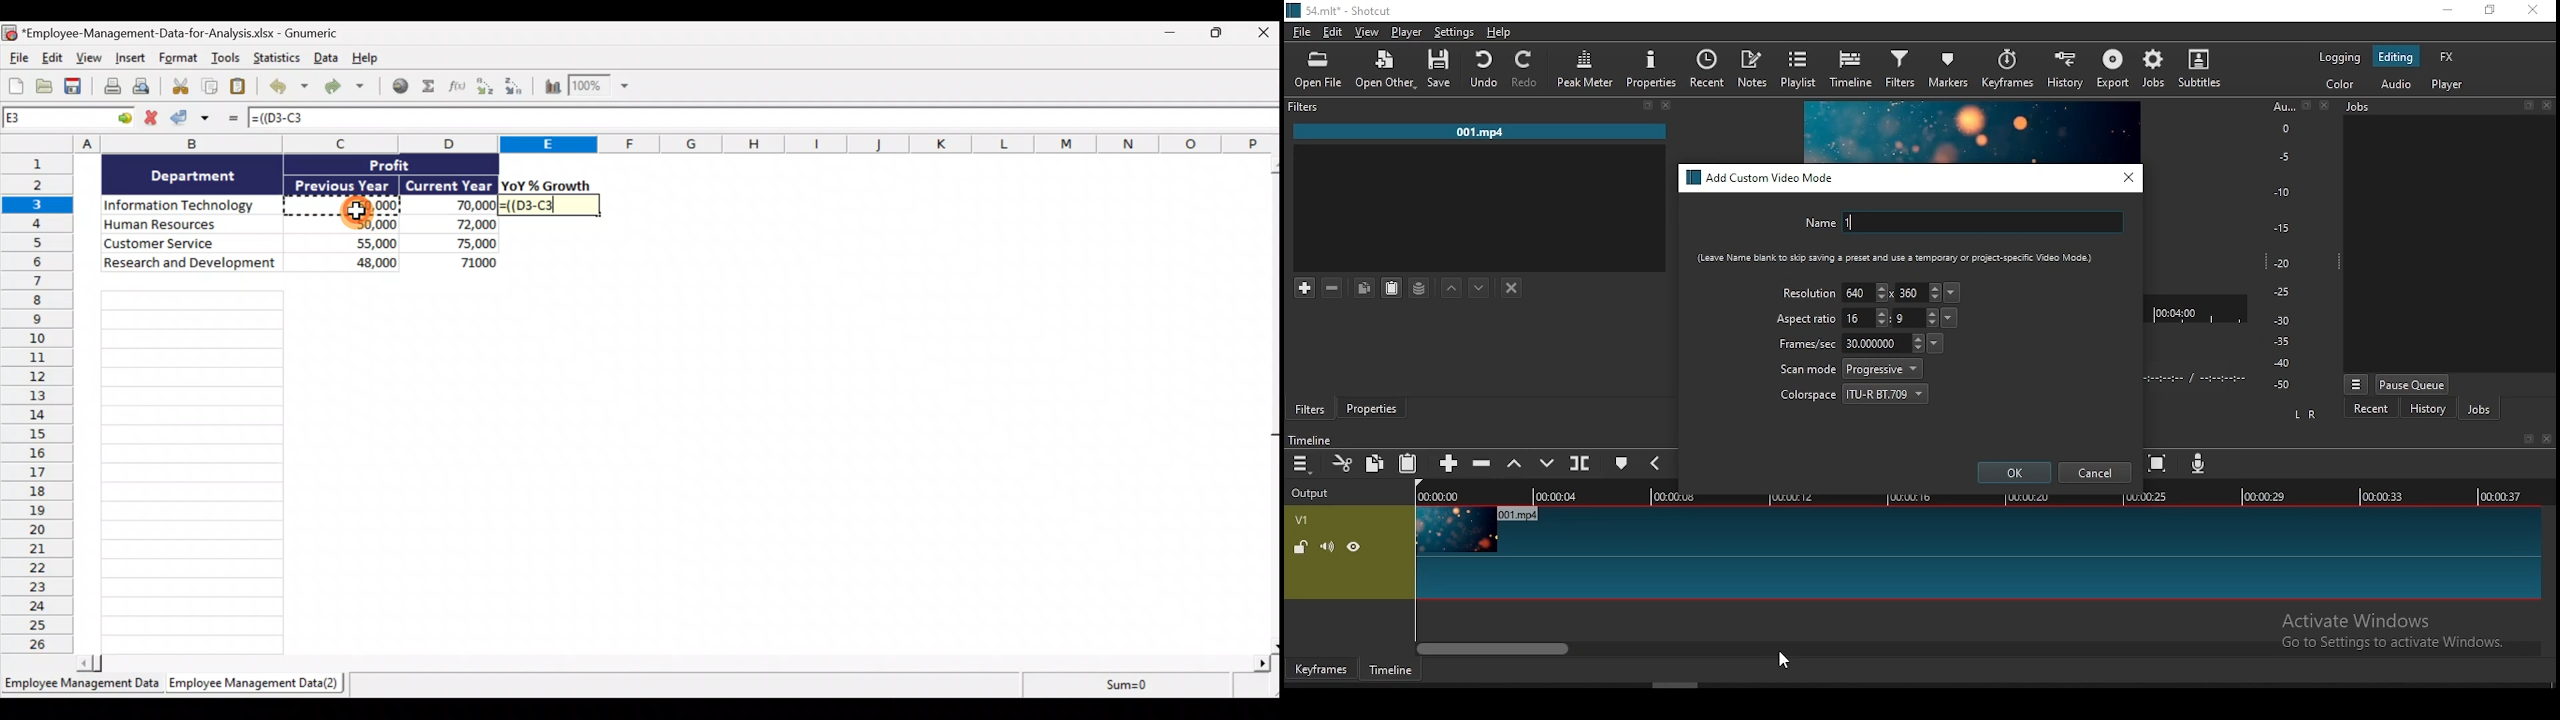 The height and width of the screenshot is (728, 2576). I want to click on paste, so click(1409, 464).